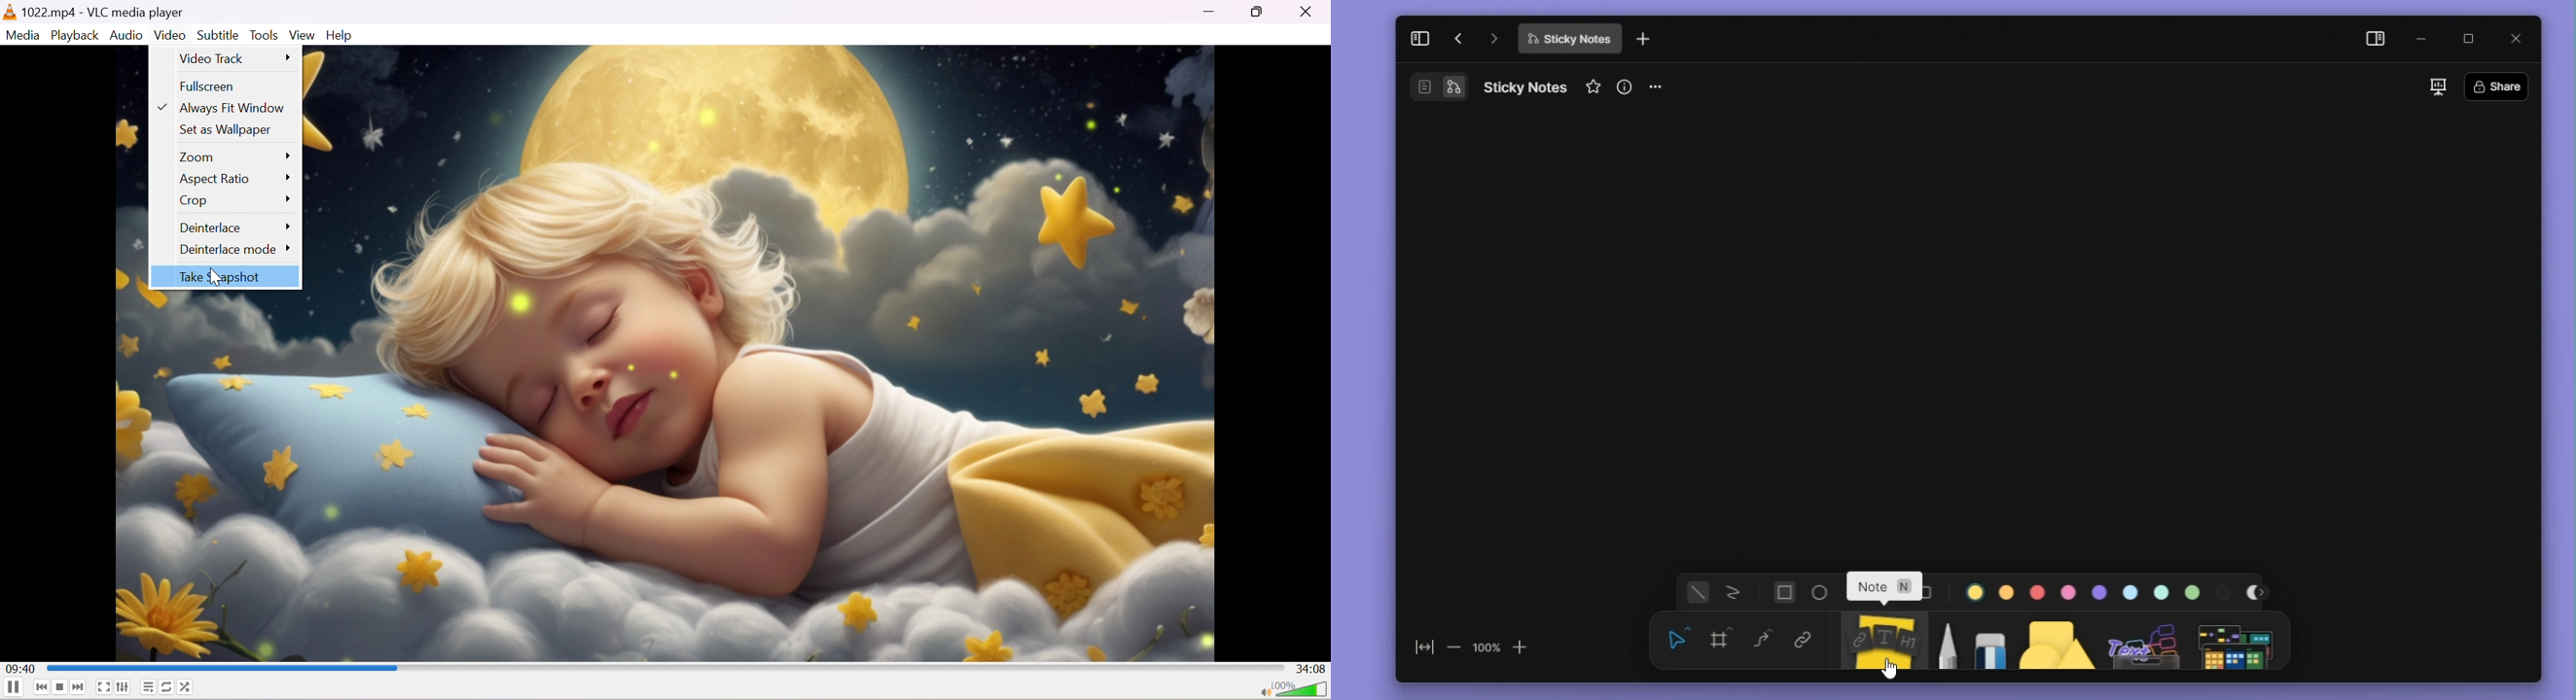 This screenshot has width=2576, height=700. Describe the element at coordinates (1976, 592) in the screenshot. I see `color palatte` at that location.